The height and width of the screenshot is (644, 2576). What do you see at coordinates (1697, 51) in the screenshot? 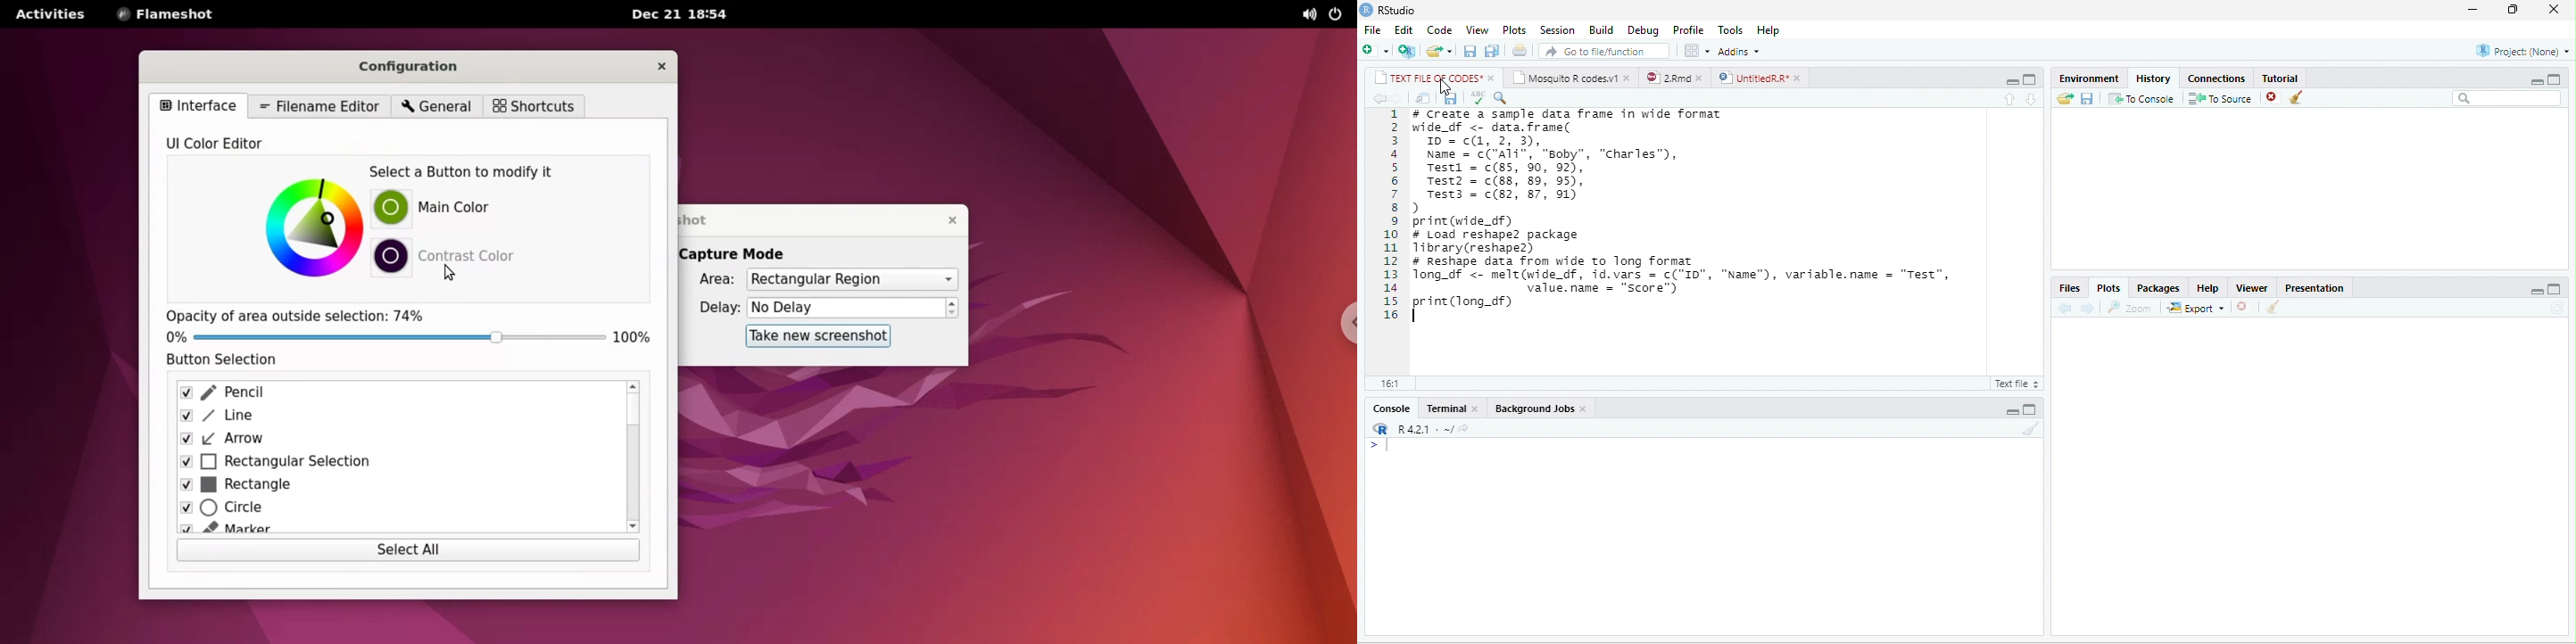
I see `options` at bounding box center [1697, 51].